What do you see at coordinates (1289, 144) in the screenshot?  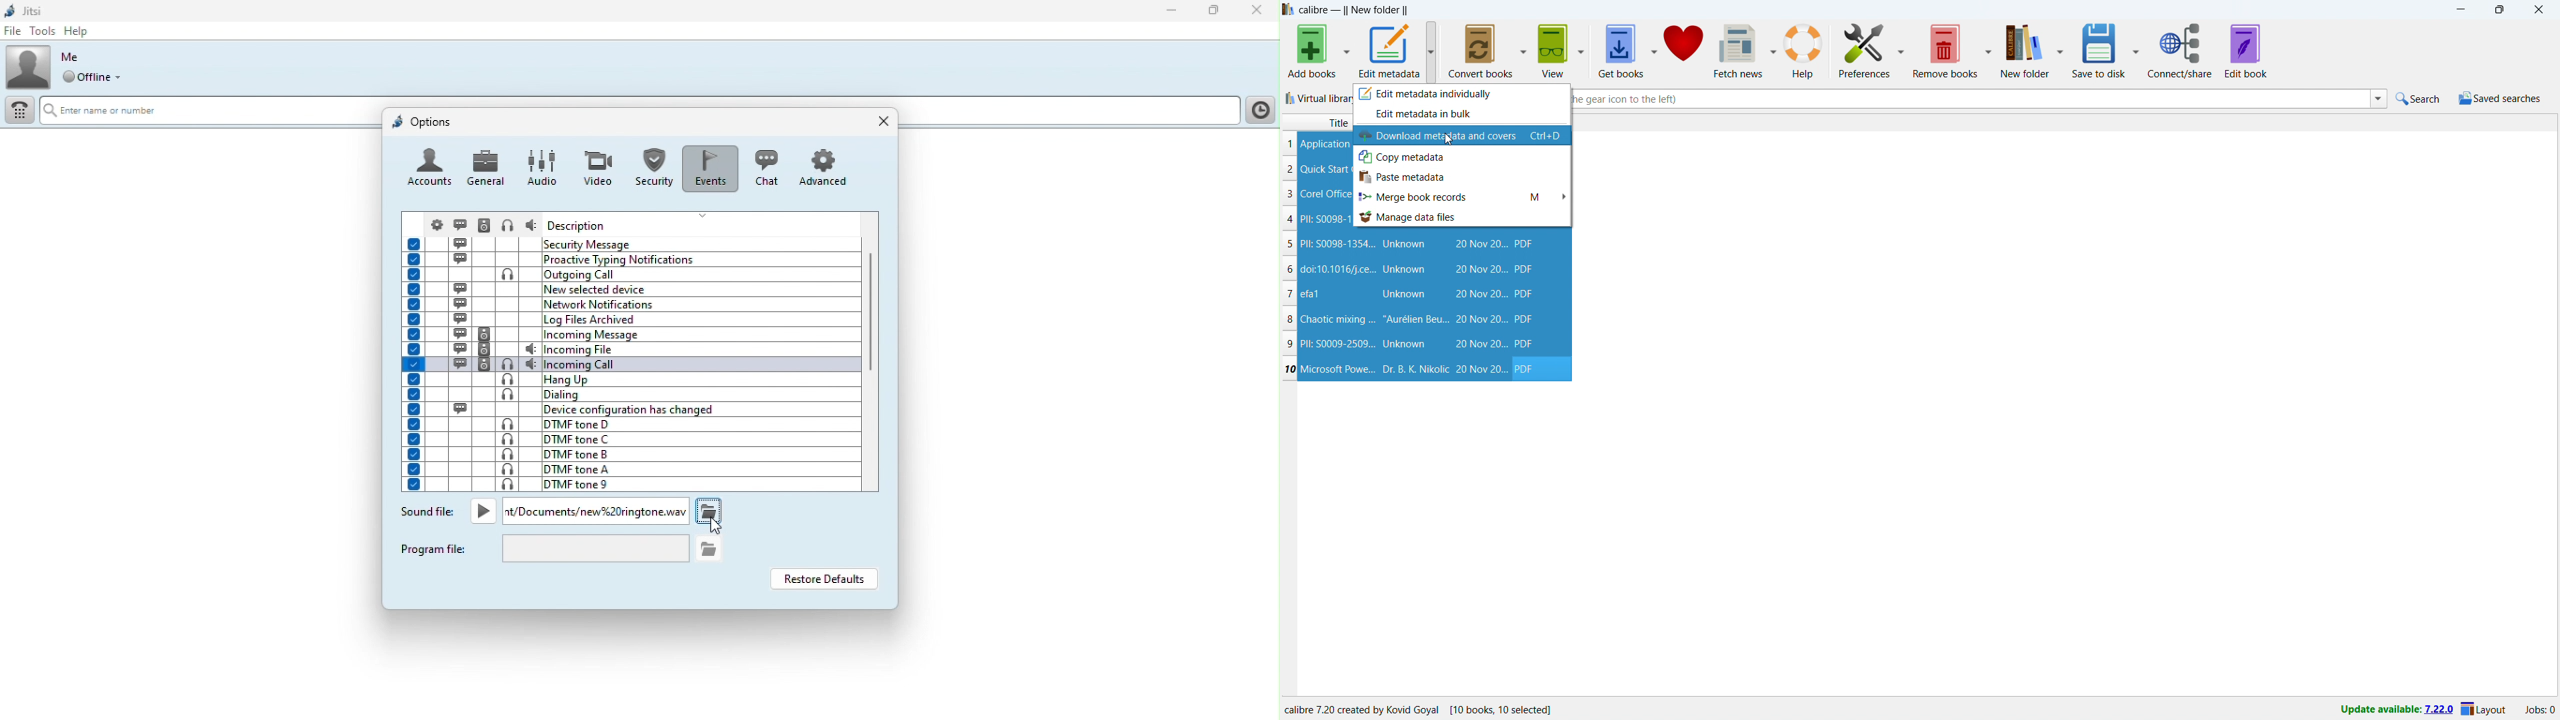 I see `1` at bounding box center [1289, 144].